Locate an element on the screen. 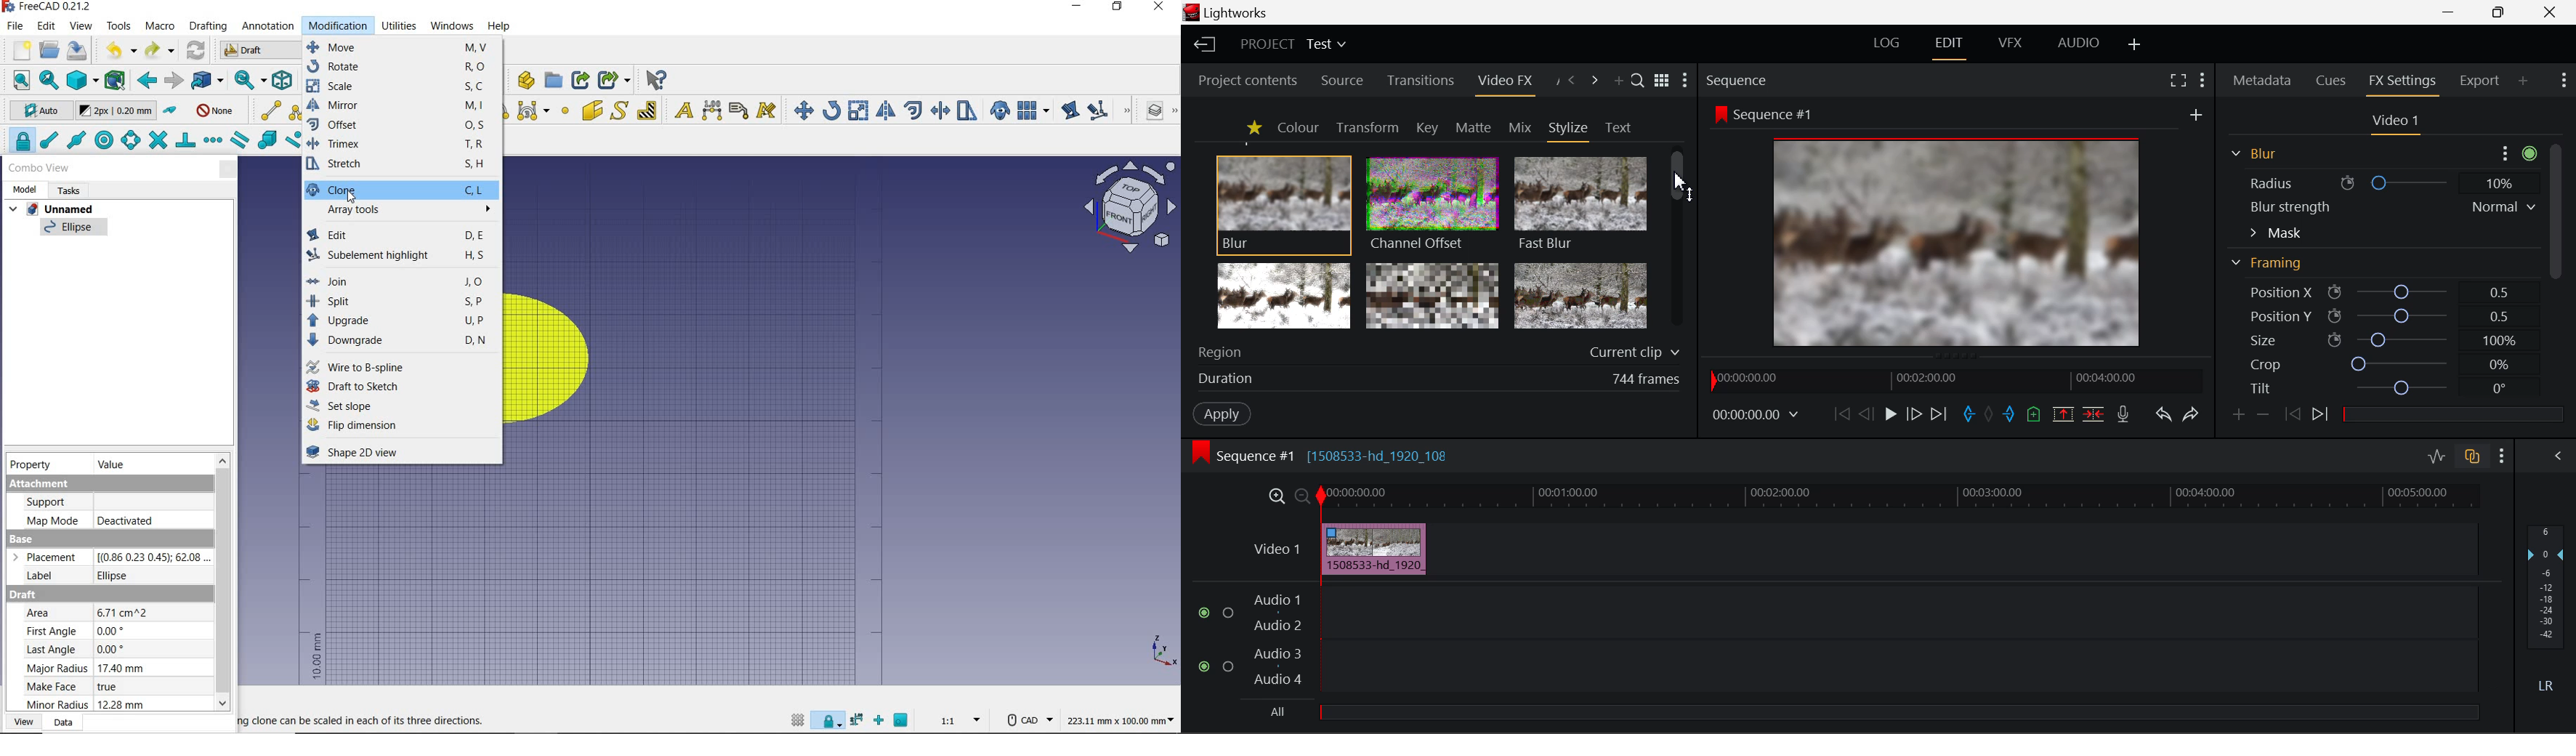  Channel Offset is located at coordinates (1429, 202).